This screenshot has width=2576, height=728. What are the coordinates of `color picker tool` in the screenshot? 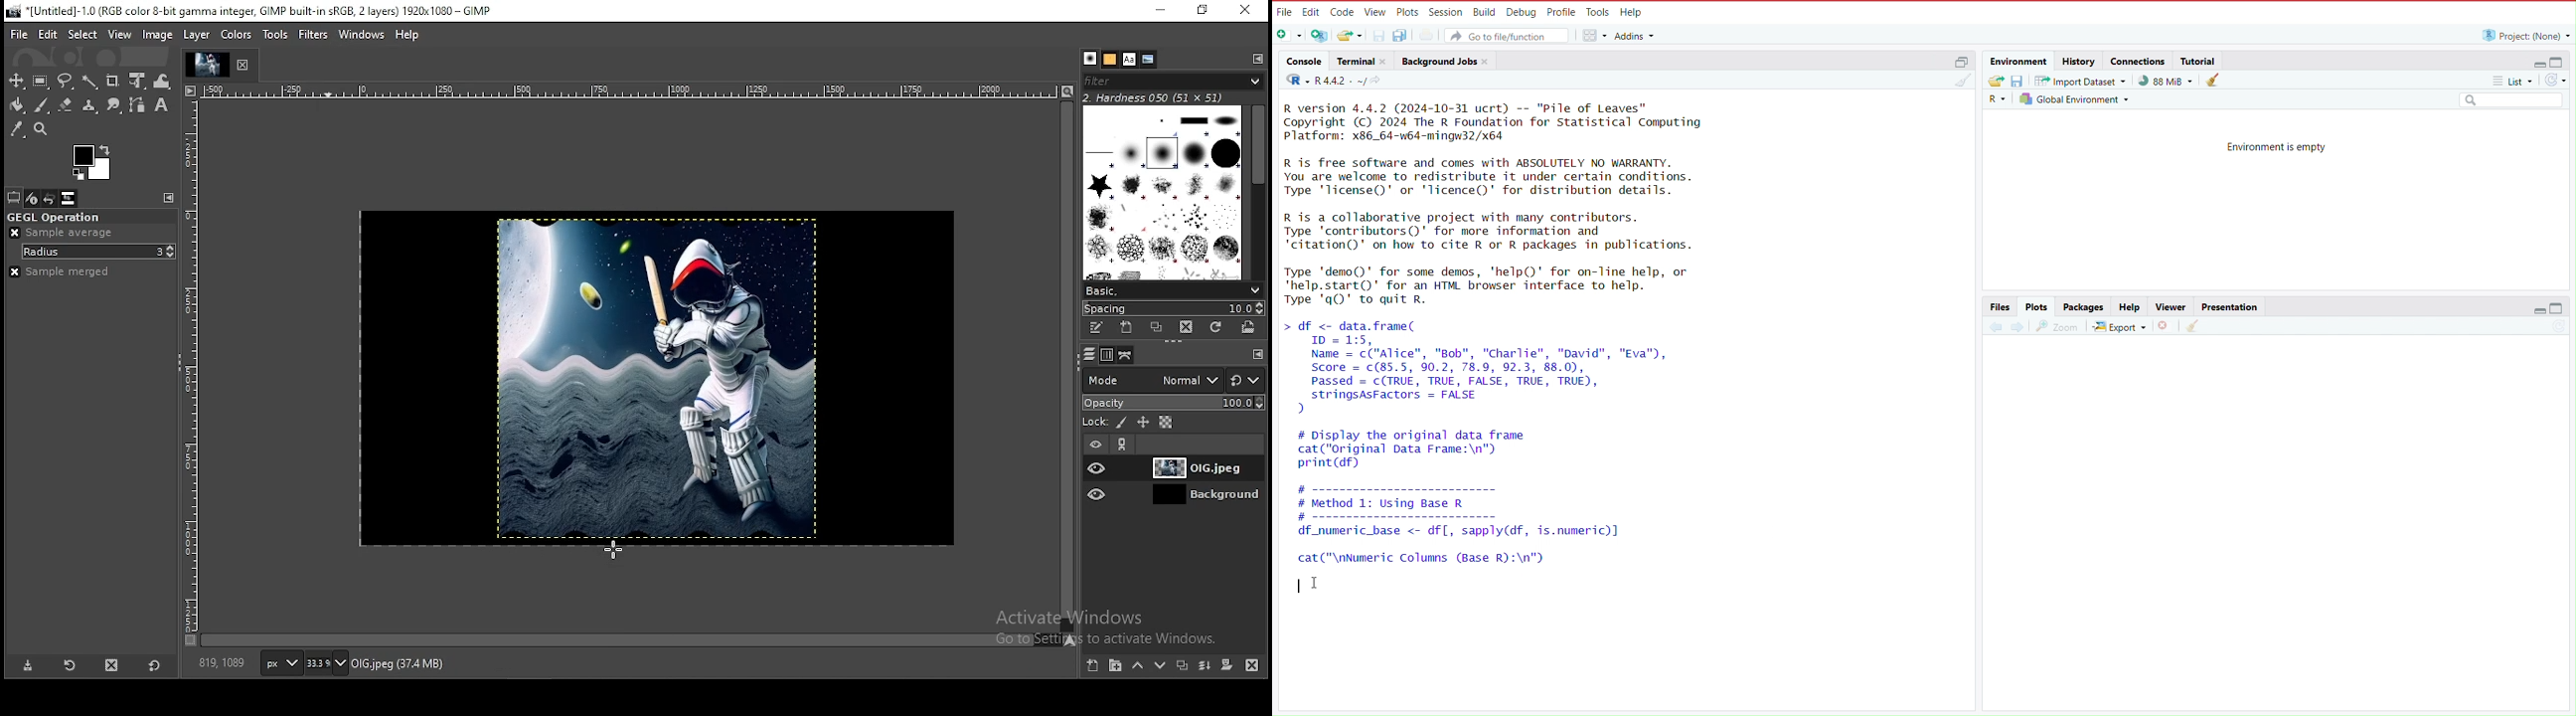 It's located at (18, 129).